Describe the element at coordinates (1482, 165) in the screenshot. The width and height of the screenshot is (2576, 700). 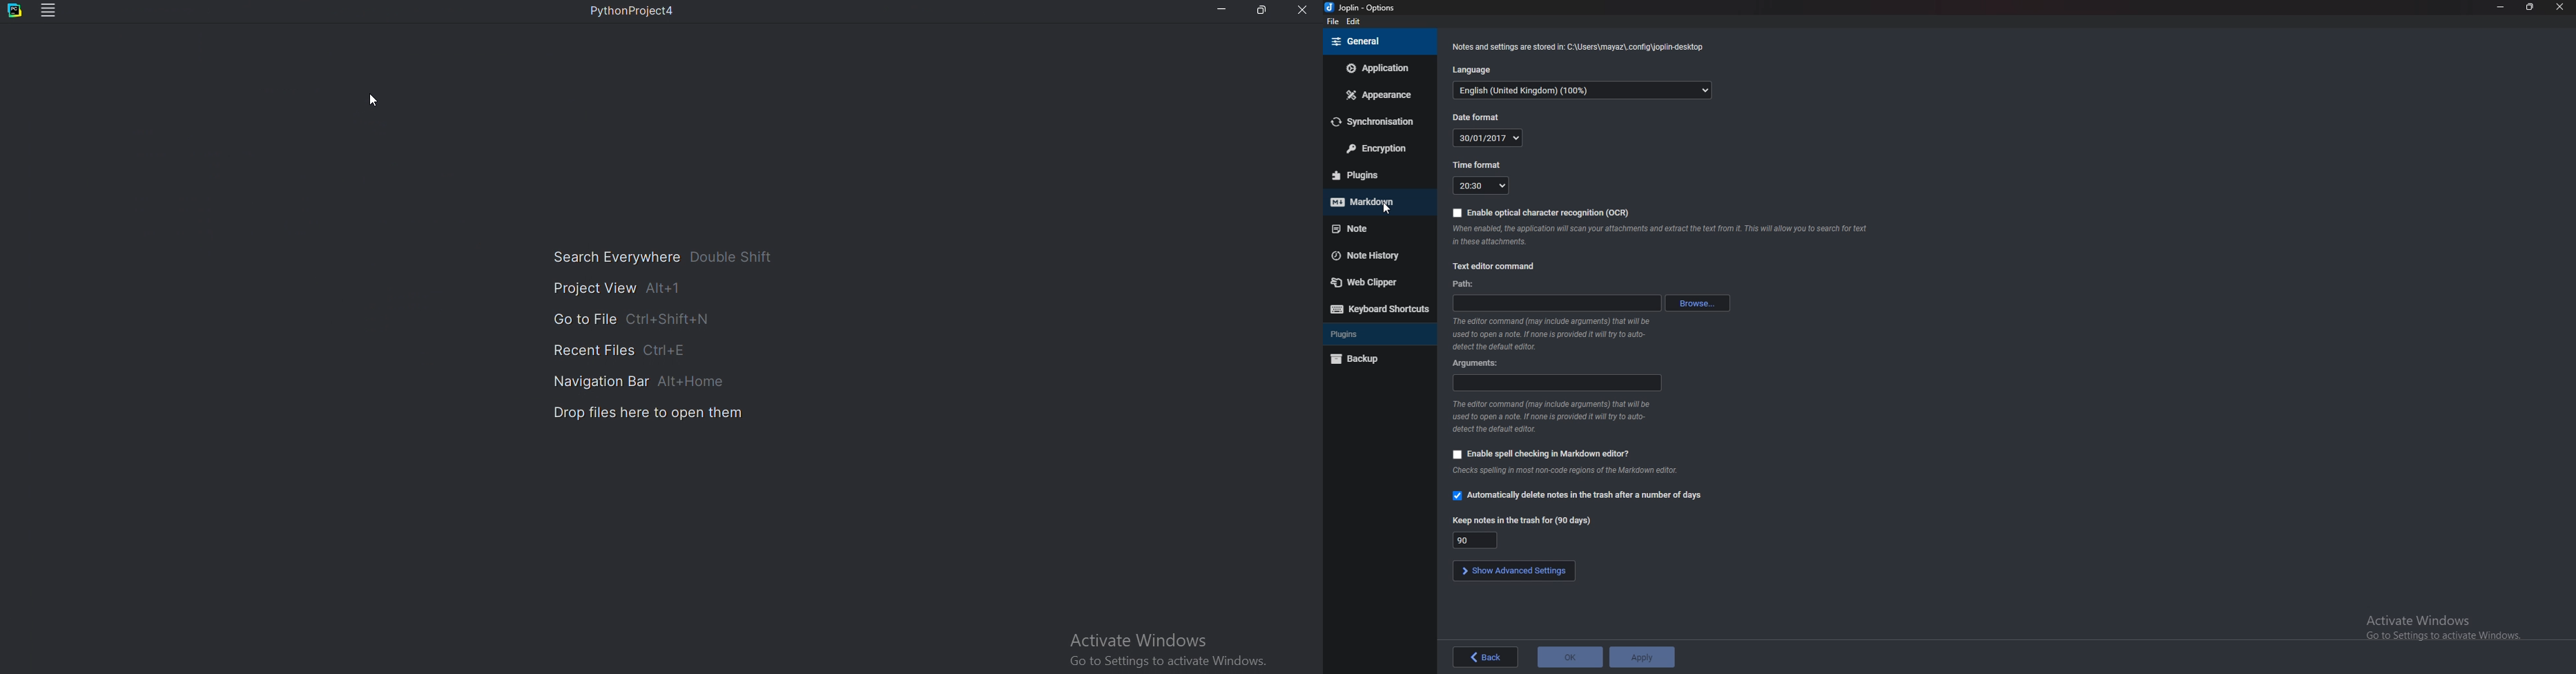
I see `Time format` at that location.